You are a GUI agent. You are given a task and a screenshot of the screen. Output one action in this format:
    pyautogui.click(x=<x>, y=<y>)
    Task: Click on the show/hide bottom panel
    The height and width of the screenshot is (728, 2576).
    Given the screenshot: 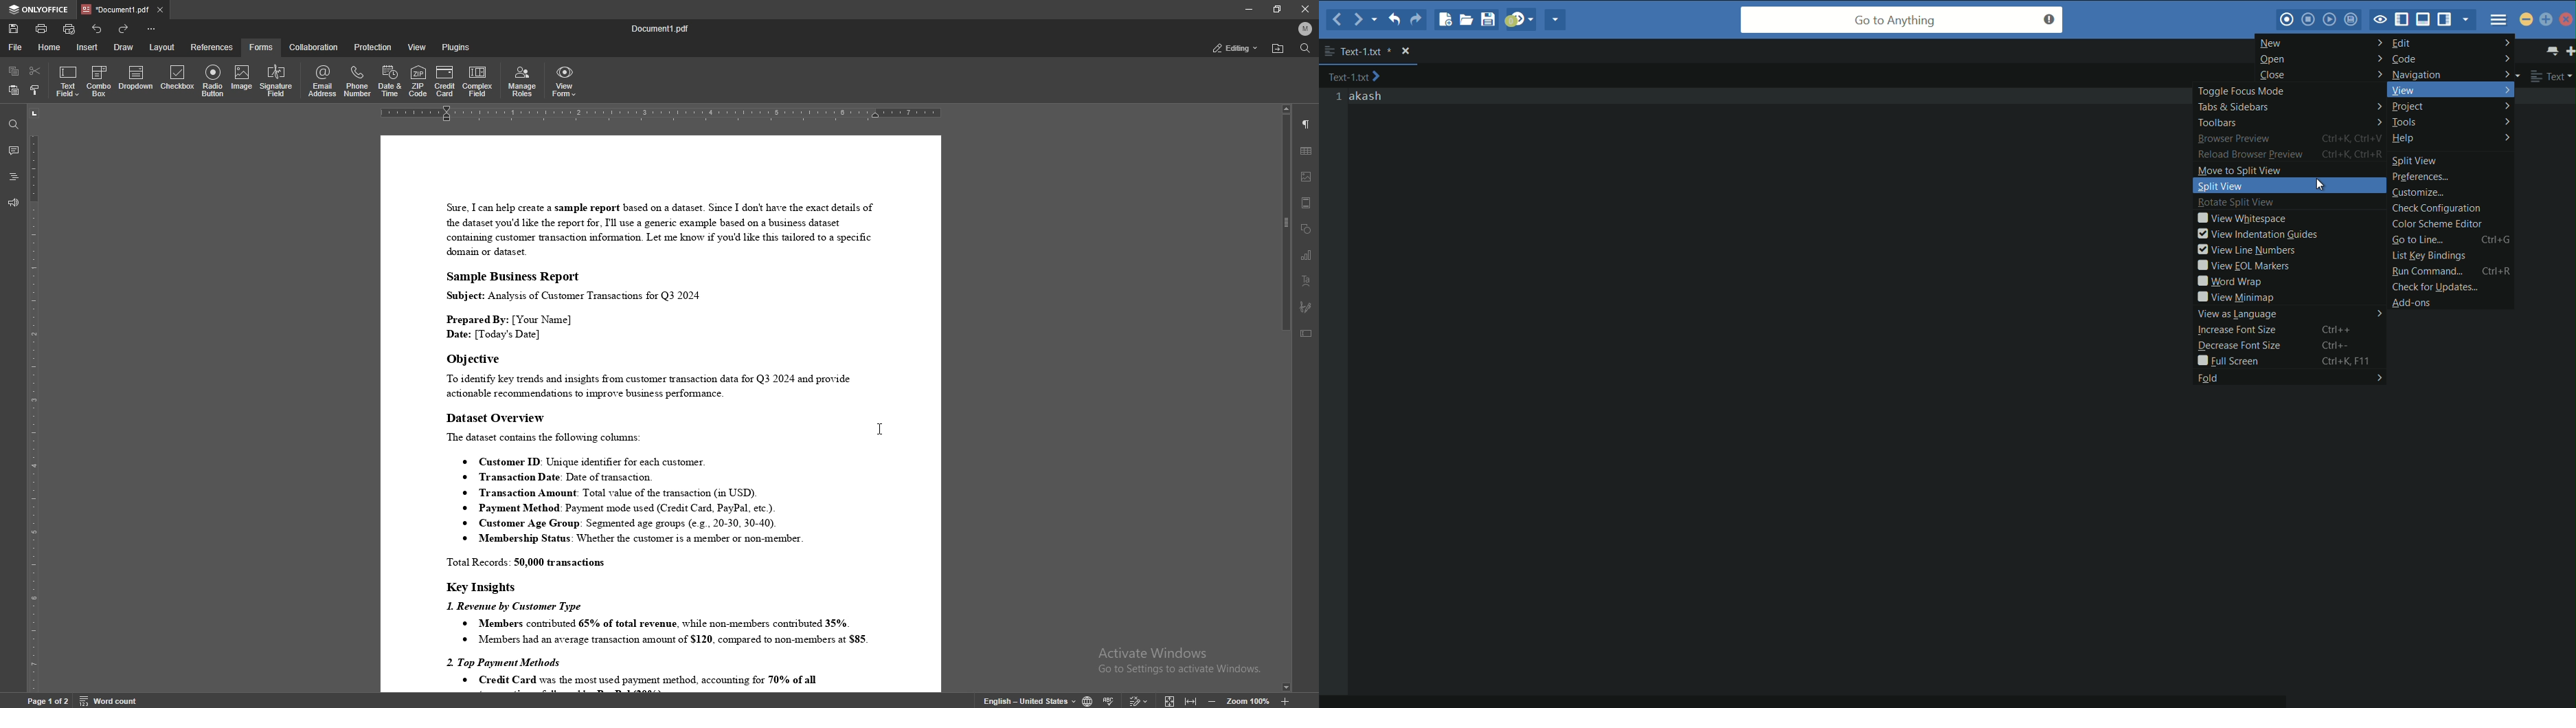 What is the action you would take?
    pyautogui.click(x=2426, y=18)
    